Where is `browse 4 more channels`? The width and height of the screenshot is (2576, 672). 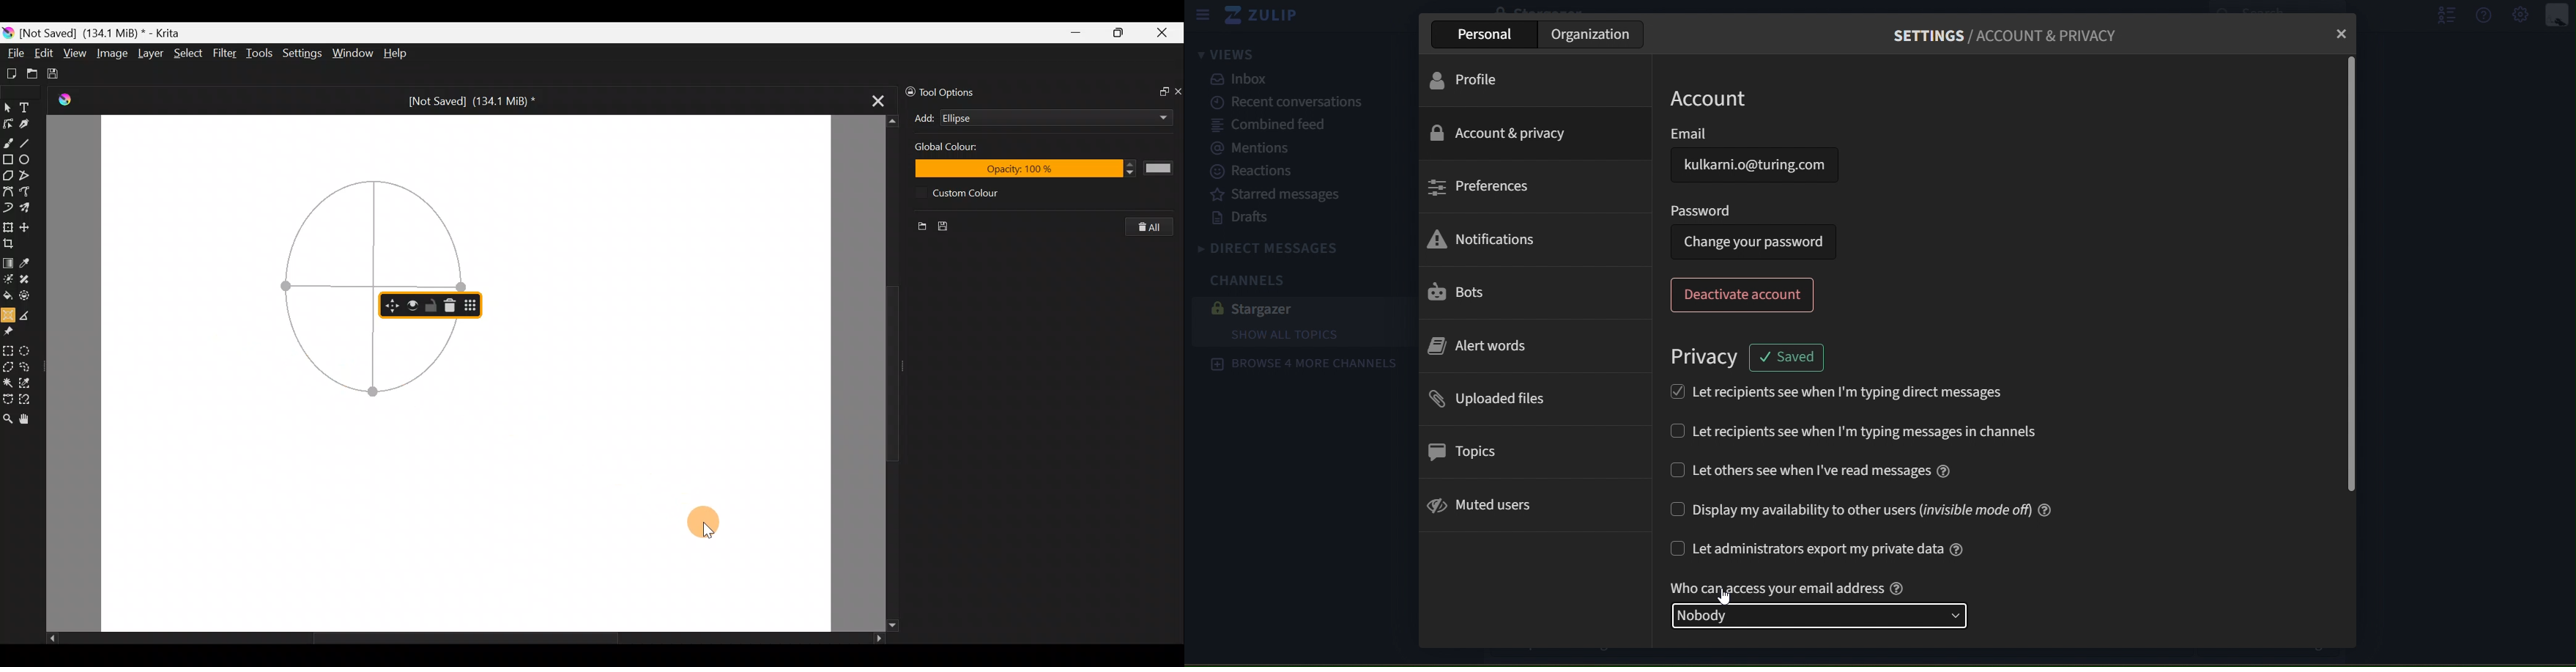
browse 4 more channels is located at coordinates (1303, 364).